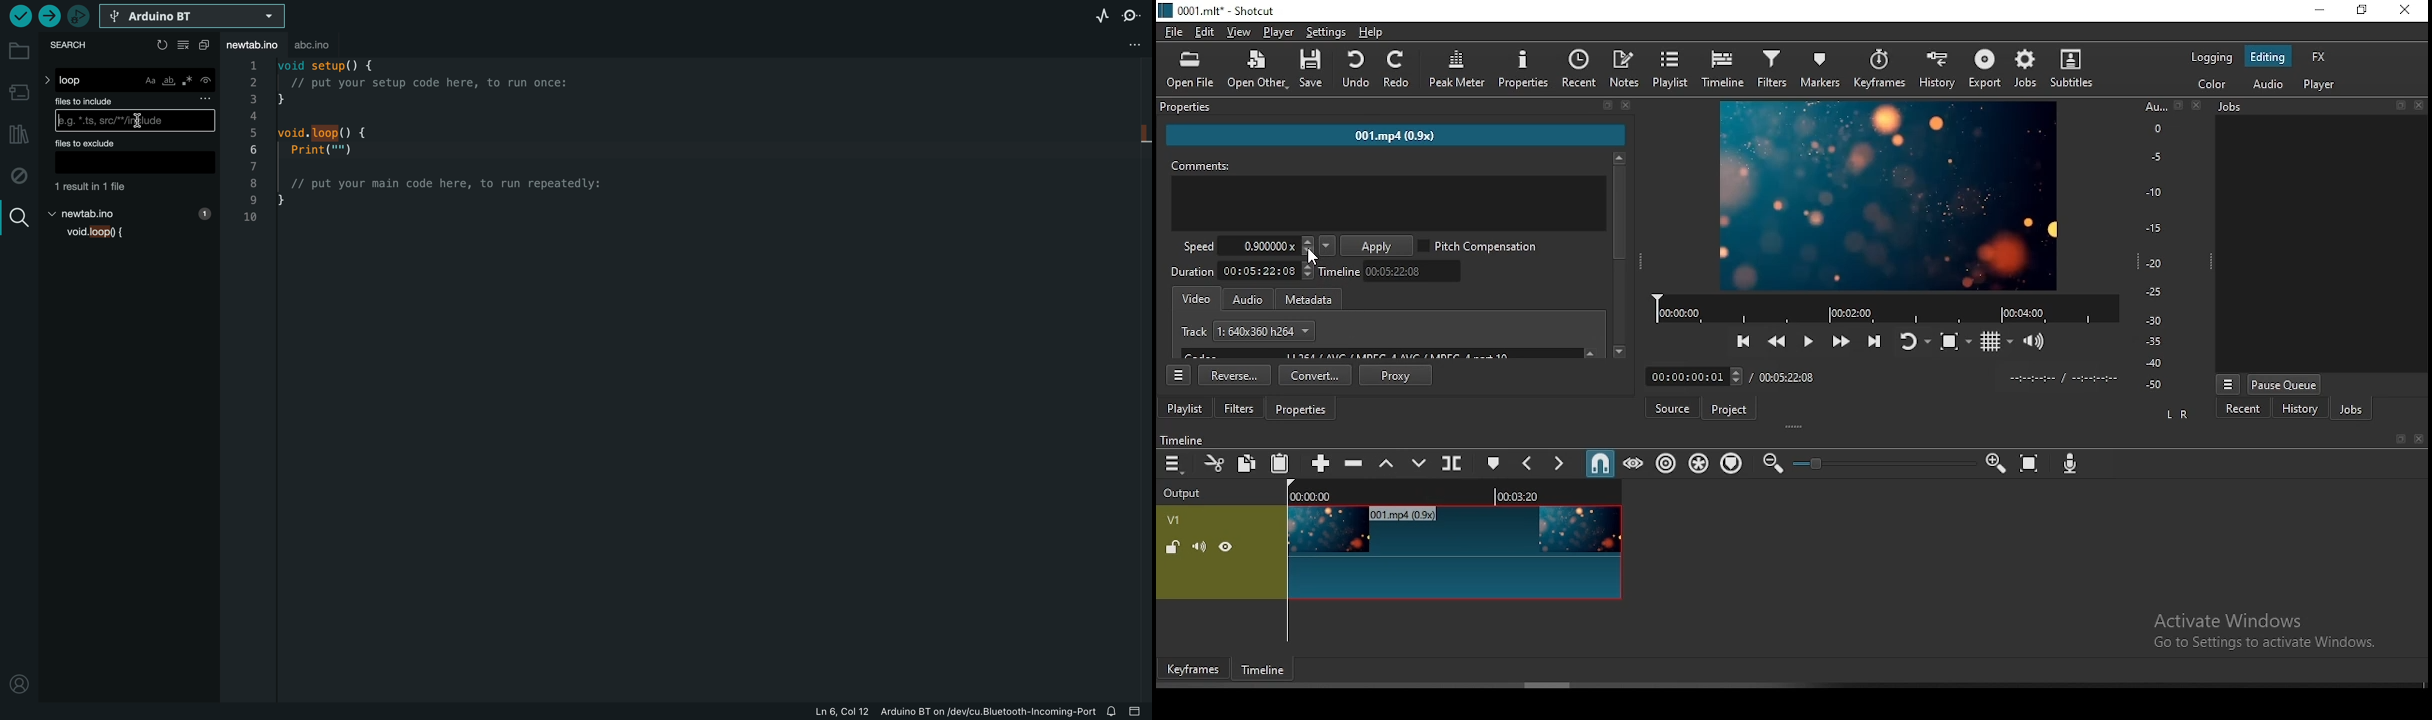  What do you see at coordinates (1314, 71) in the screenshot?
I see `save` at bounding box center [1314, 71].